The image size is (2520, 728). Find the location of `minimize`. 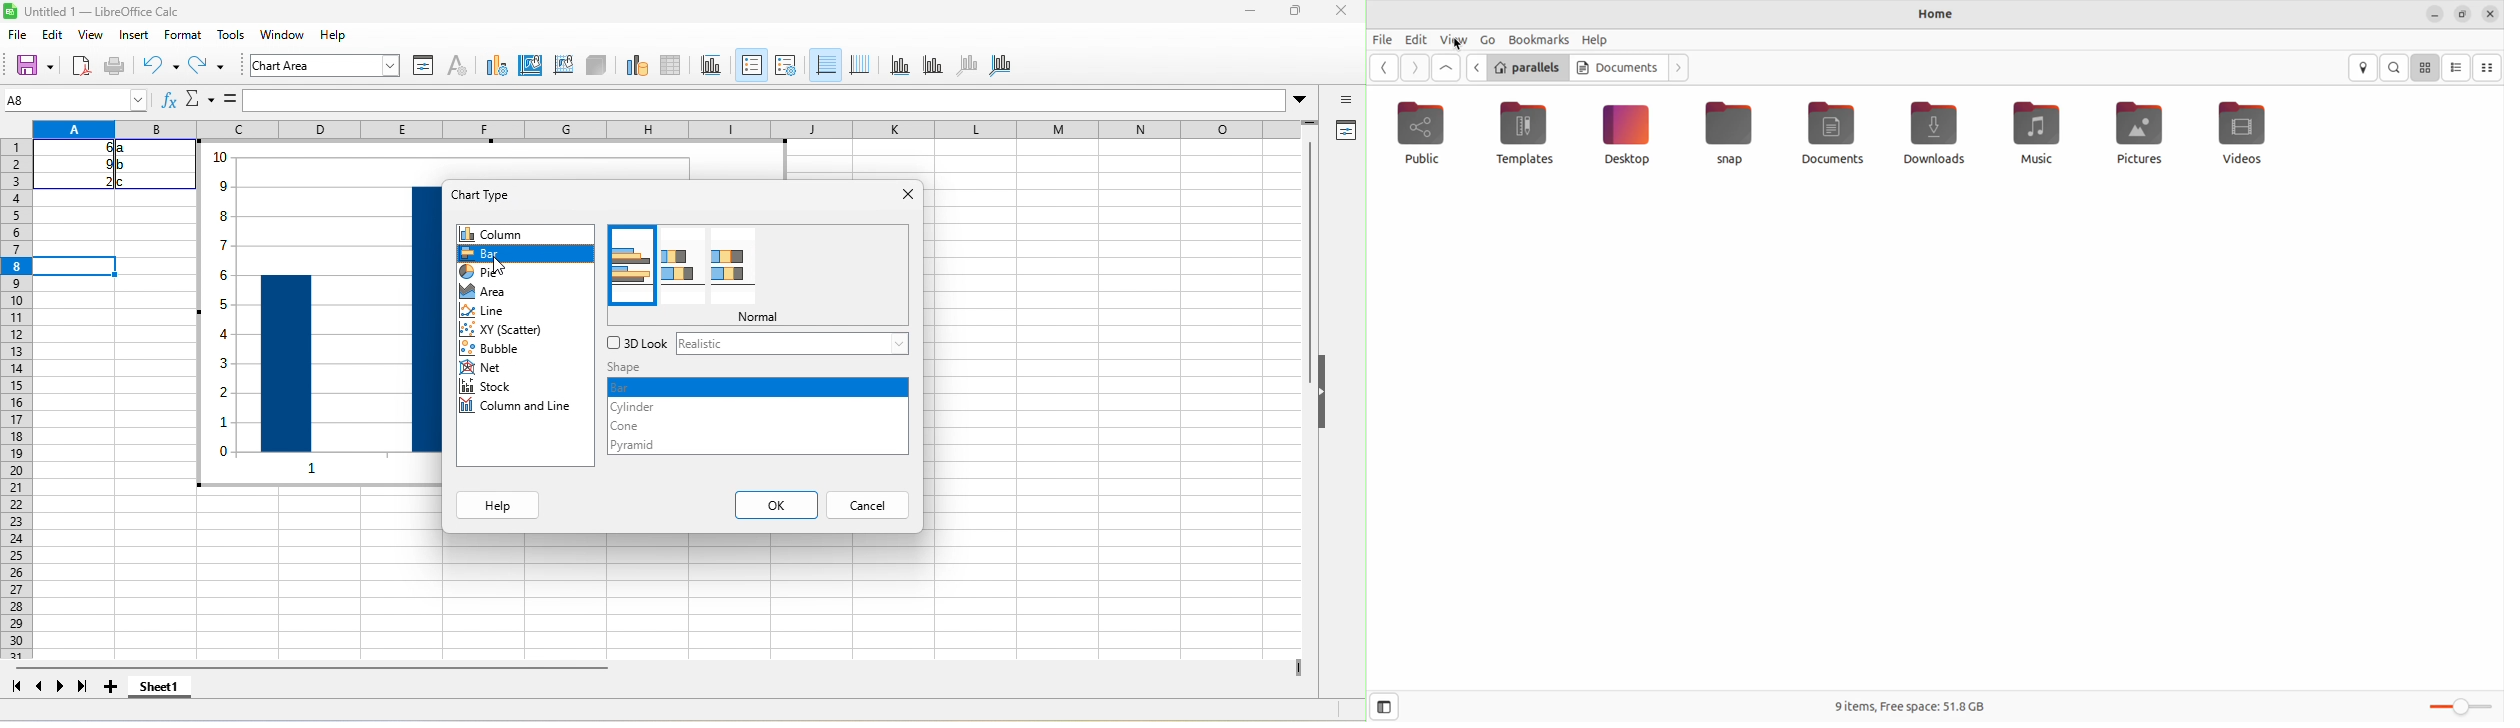

minimize is located at coordinates (1249, 12).